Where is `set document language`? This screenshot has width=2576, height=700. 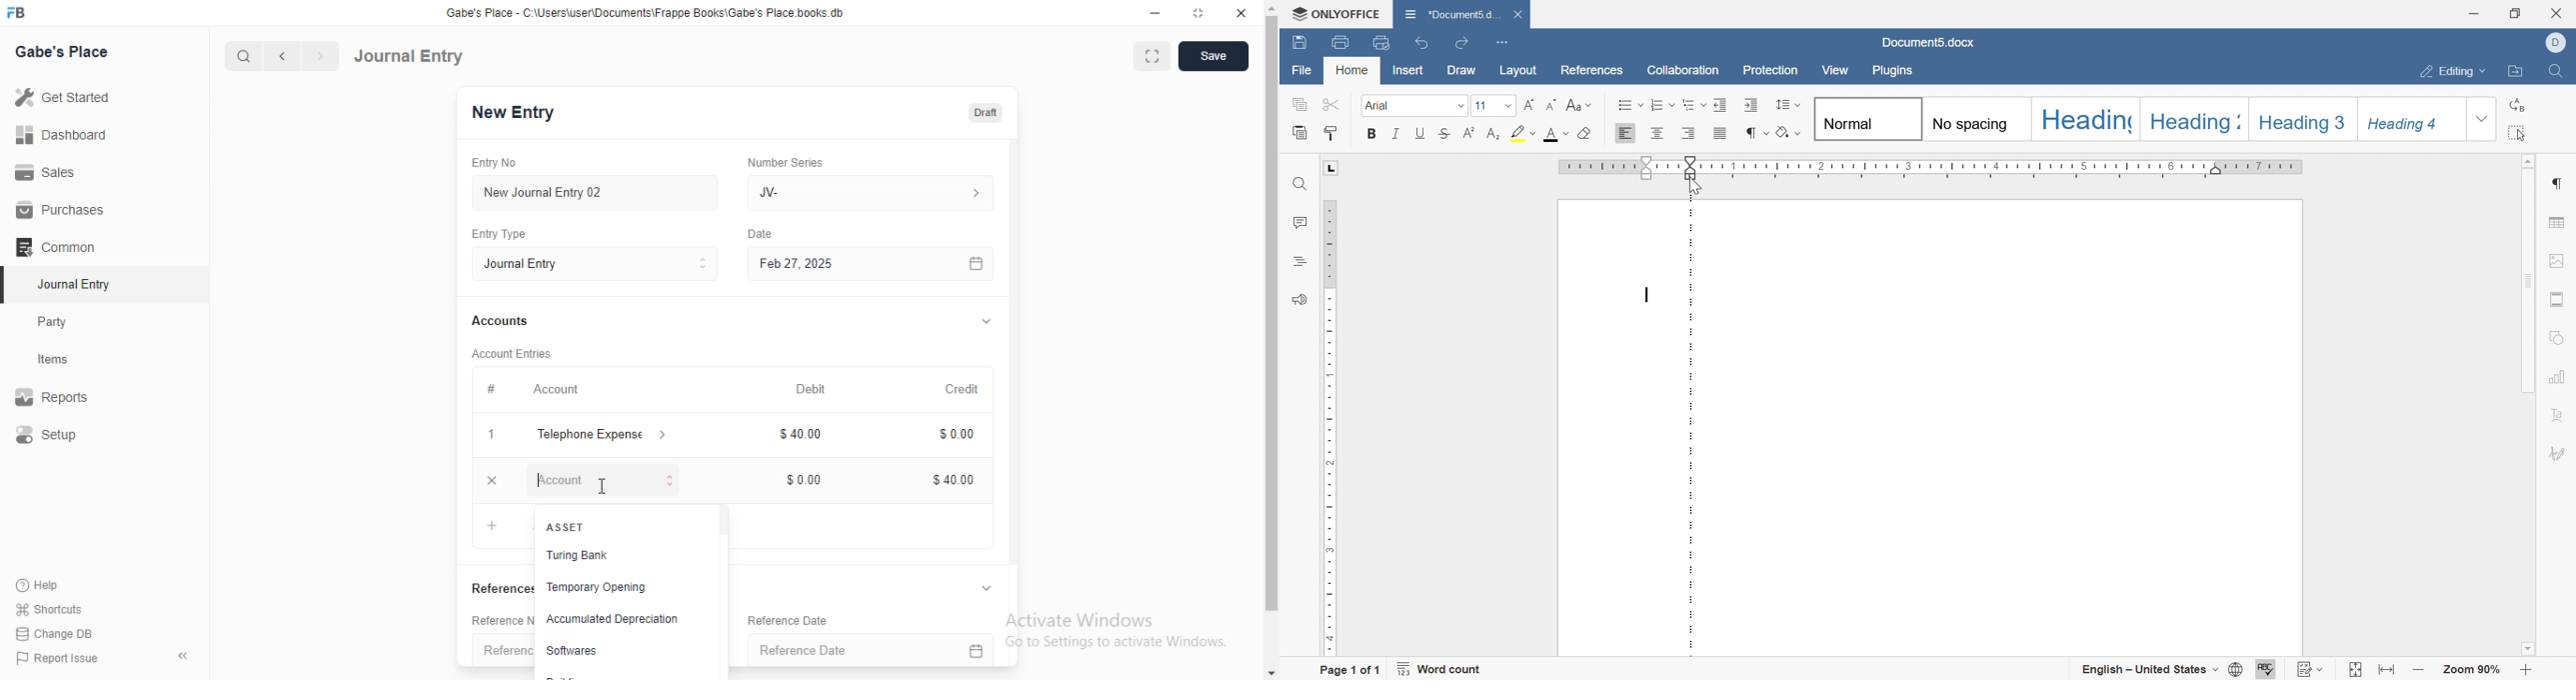
set document language is located at coordinates (2238, 669).